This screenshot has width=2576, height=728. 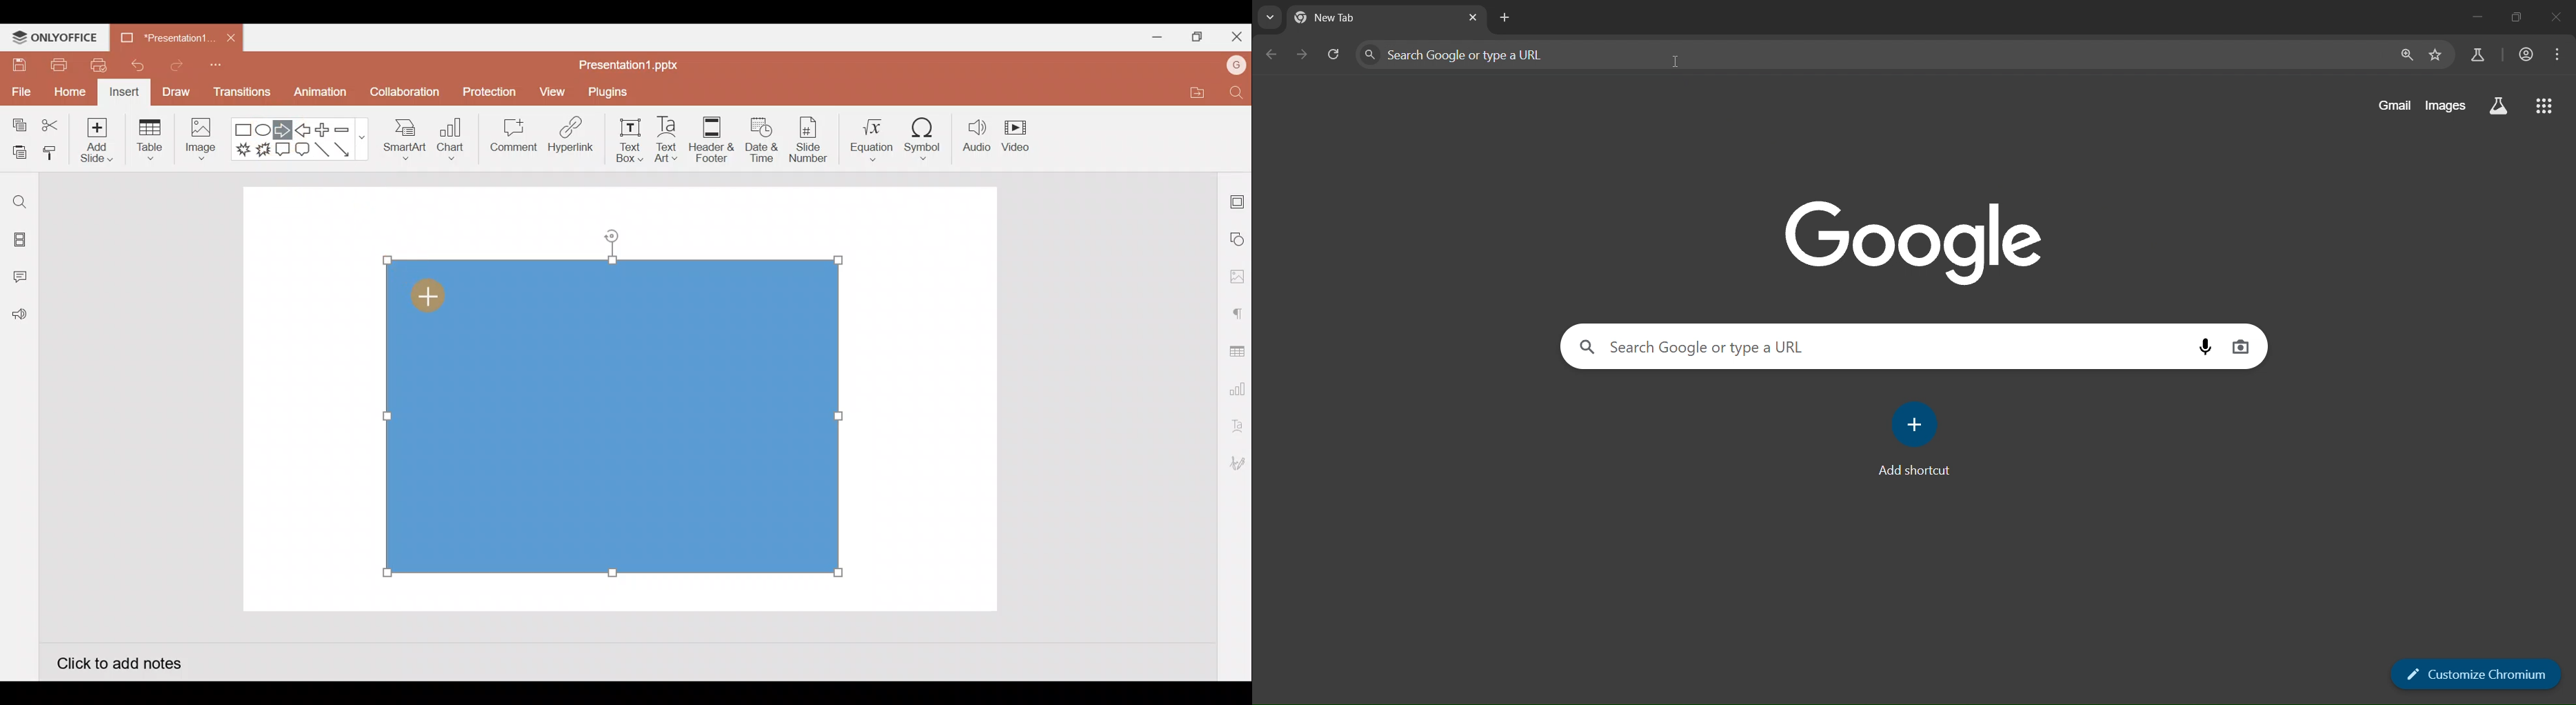 I want to click on Chart settings, so click(x=1236, y=386).